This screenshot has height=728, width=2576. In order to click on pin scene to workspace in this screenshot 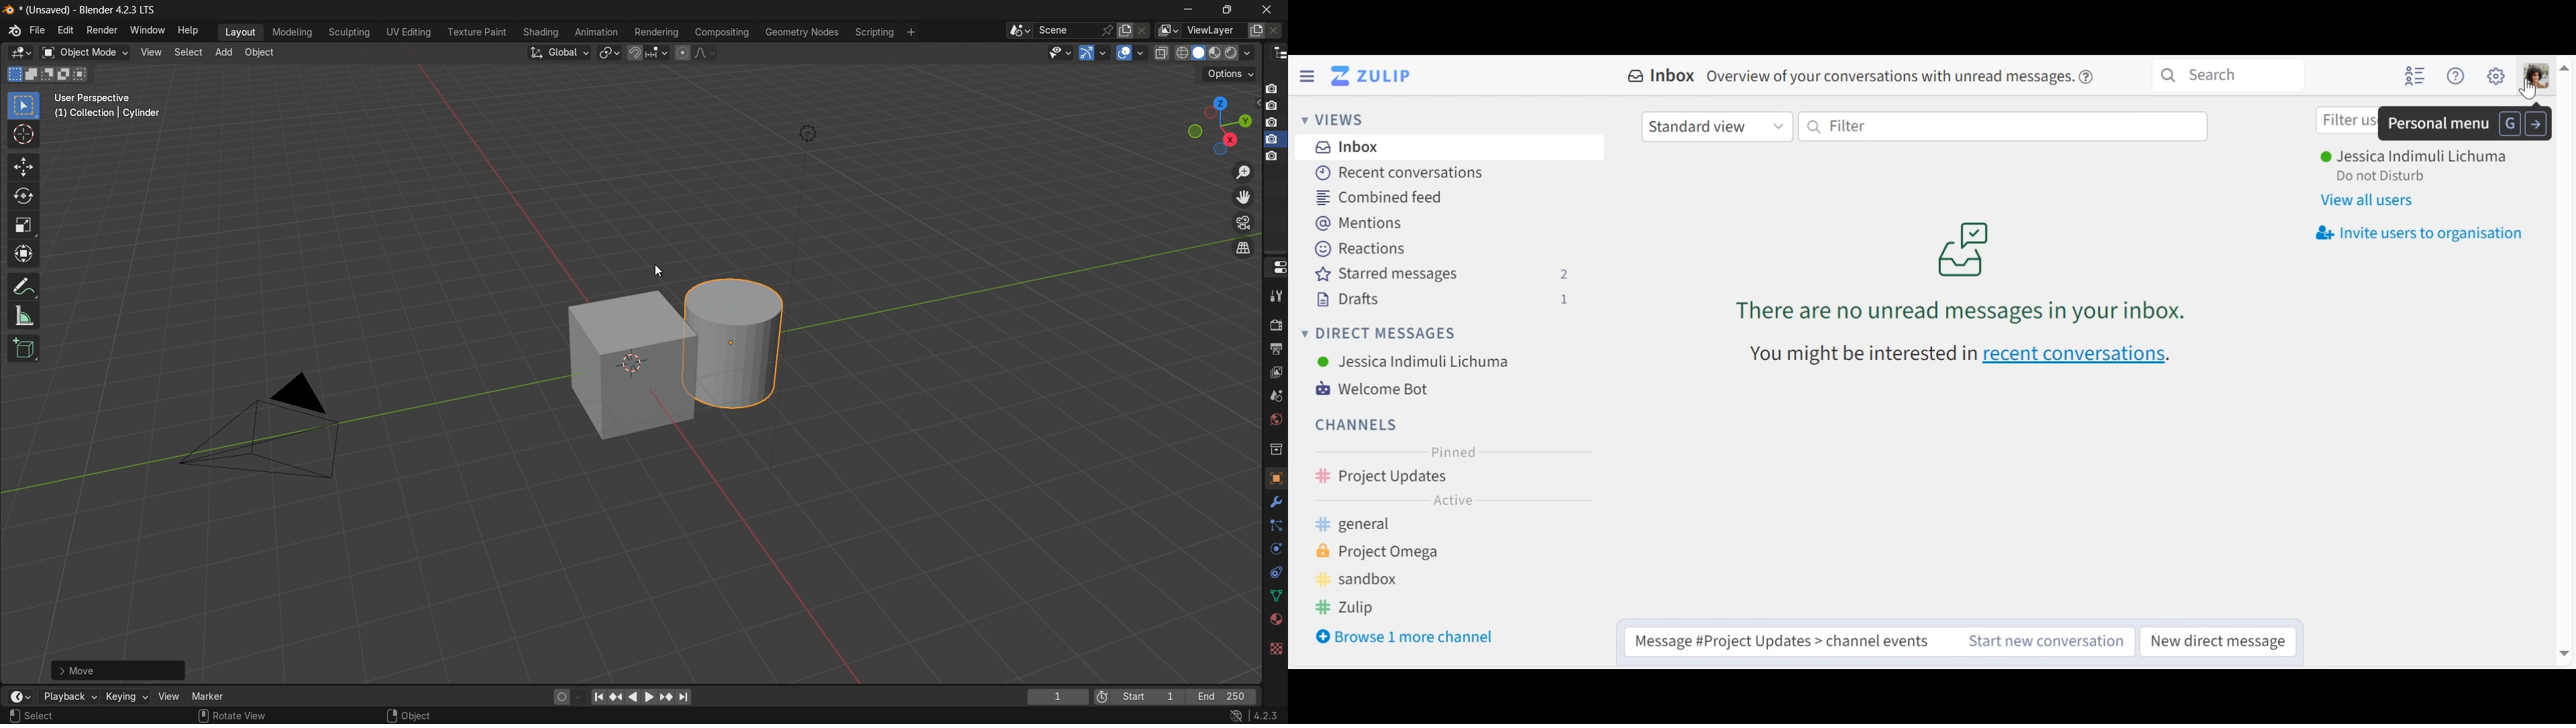, I will do `click(1108, 30)`.